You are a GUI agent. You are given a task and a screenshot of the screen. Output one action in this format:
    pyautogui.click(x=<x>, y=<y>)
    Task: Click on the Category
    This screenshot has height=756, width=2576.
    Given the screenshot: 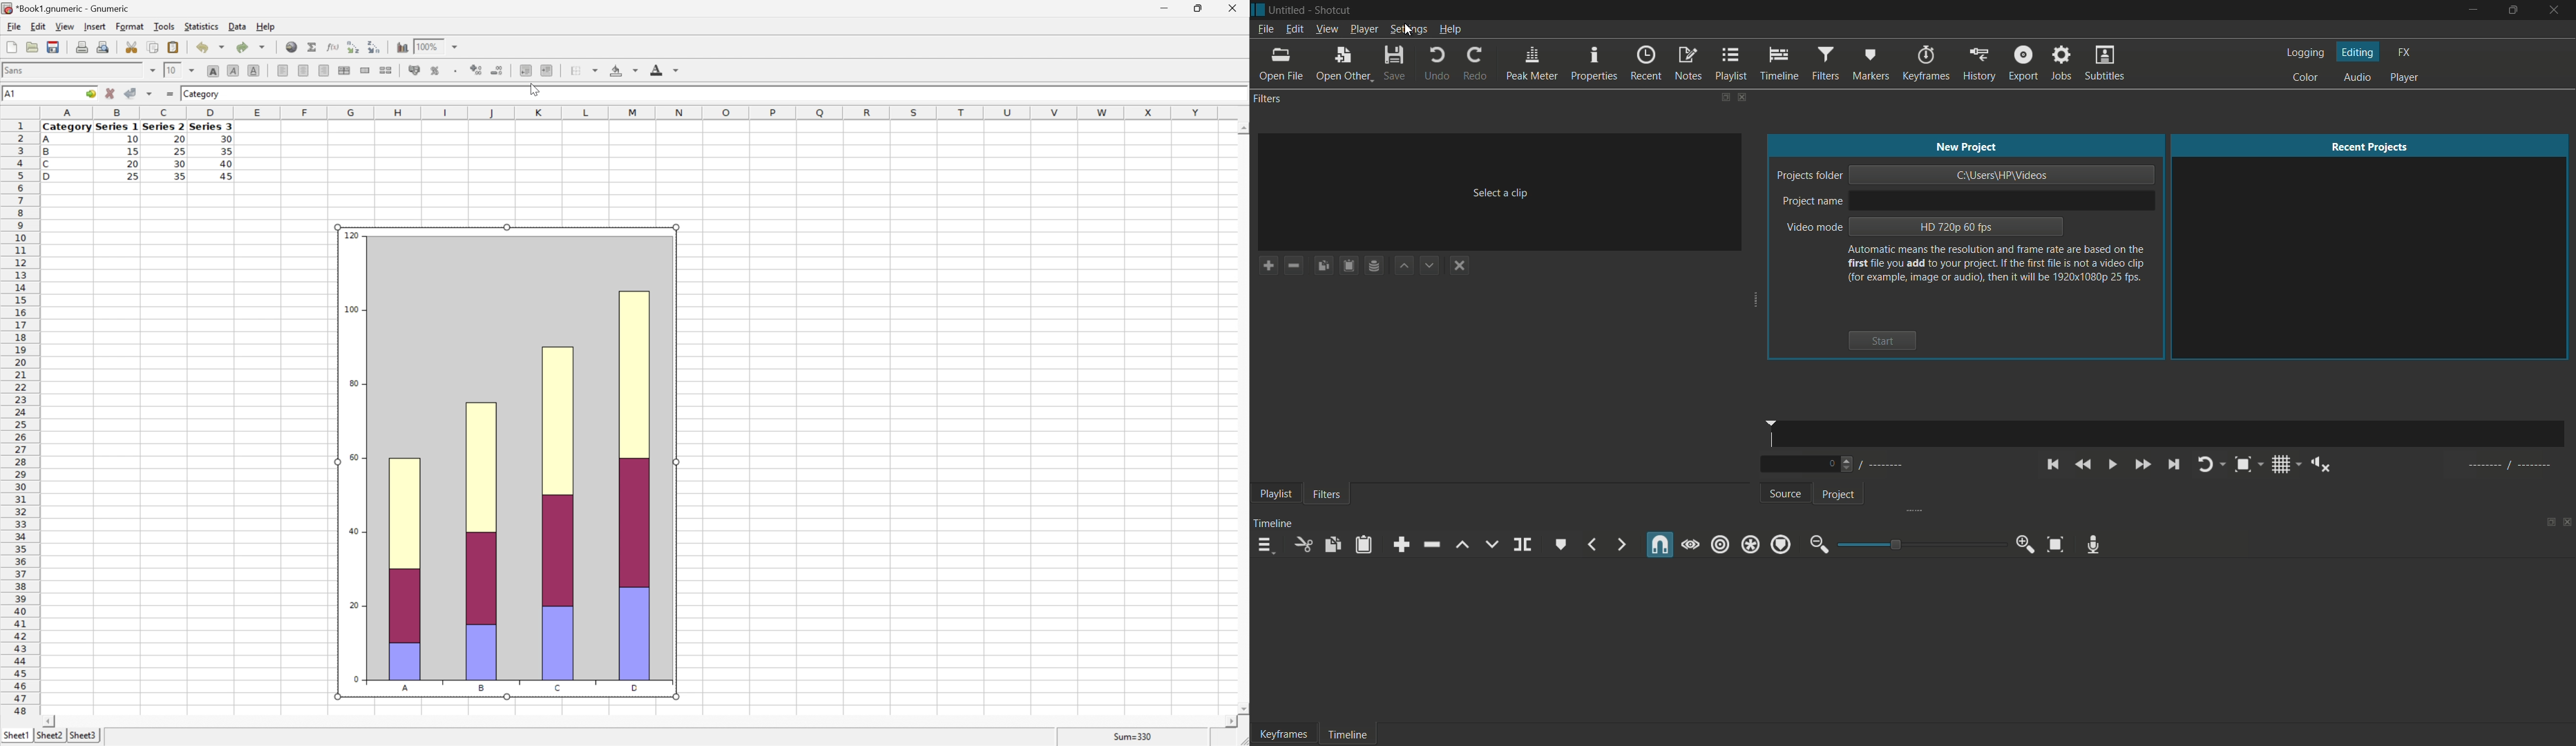 What is the action you would take?
    pyautogui.click(x=203, y=94)
    